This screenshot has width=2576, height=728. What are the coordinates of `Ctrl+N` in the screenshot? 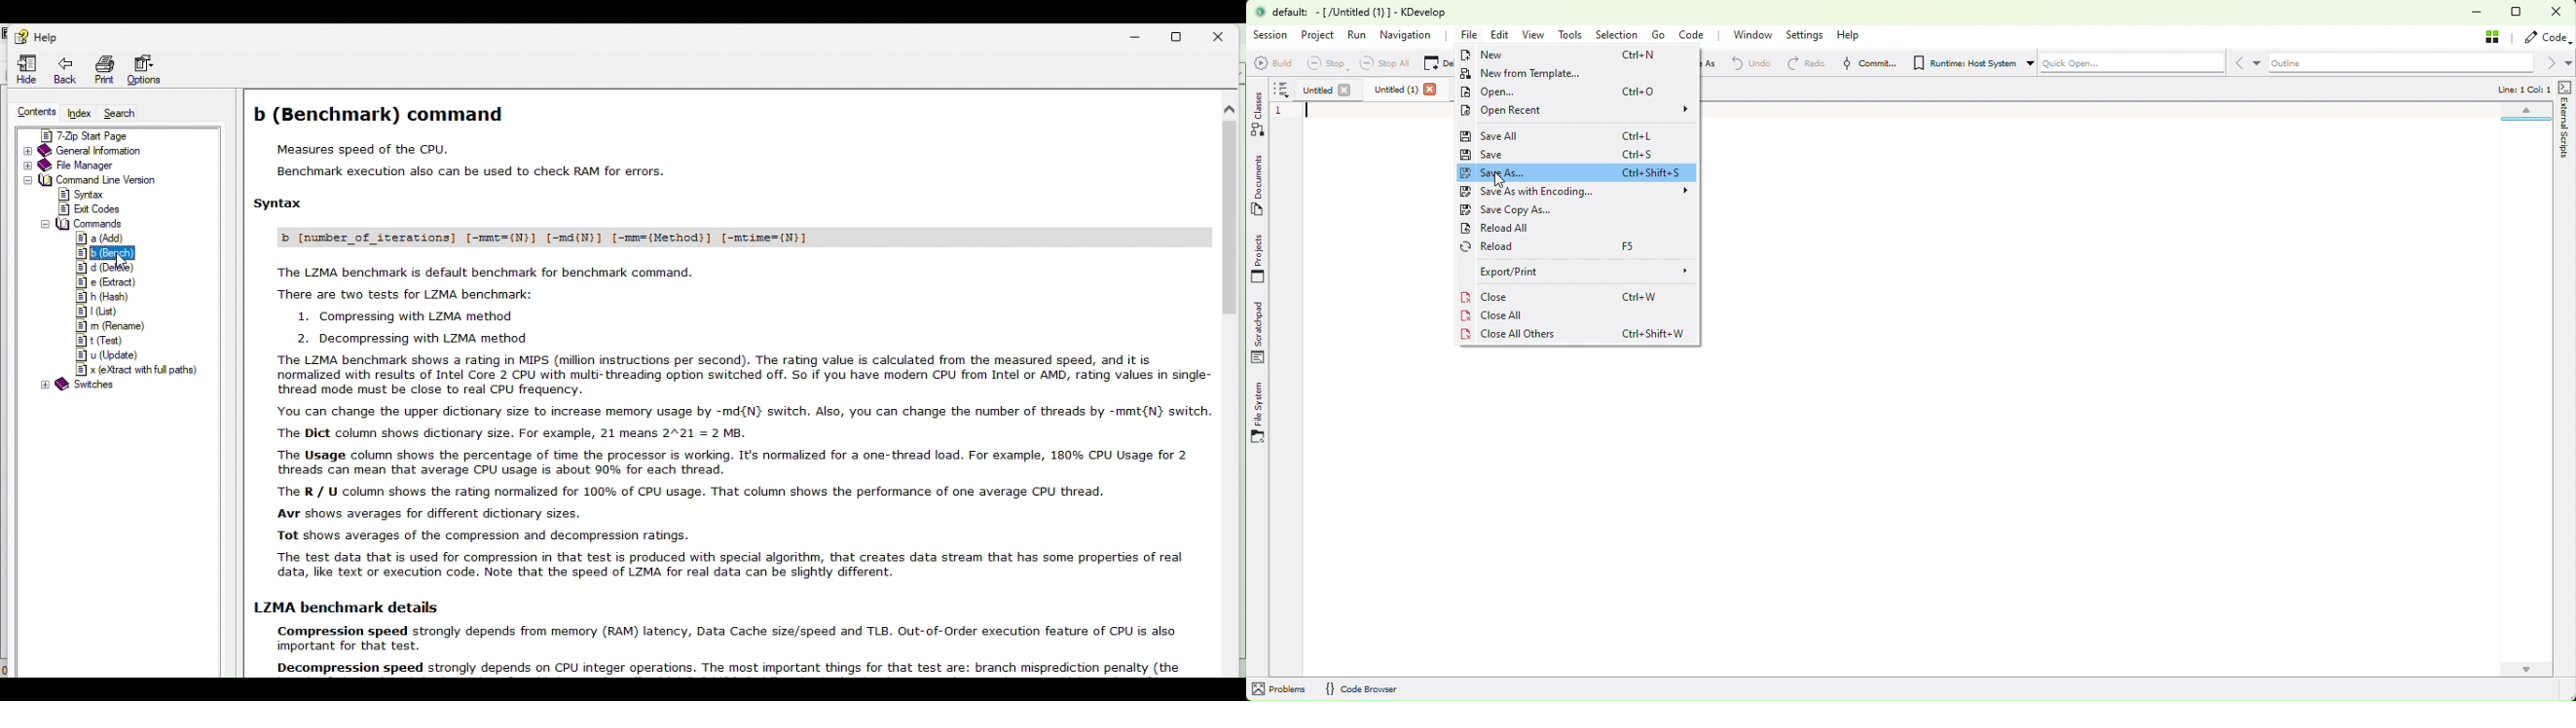 It's located at (1641, 54).